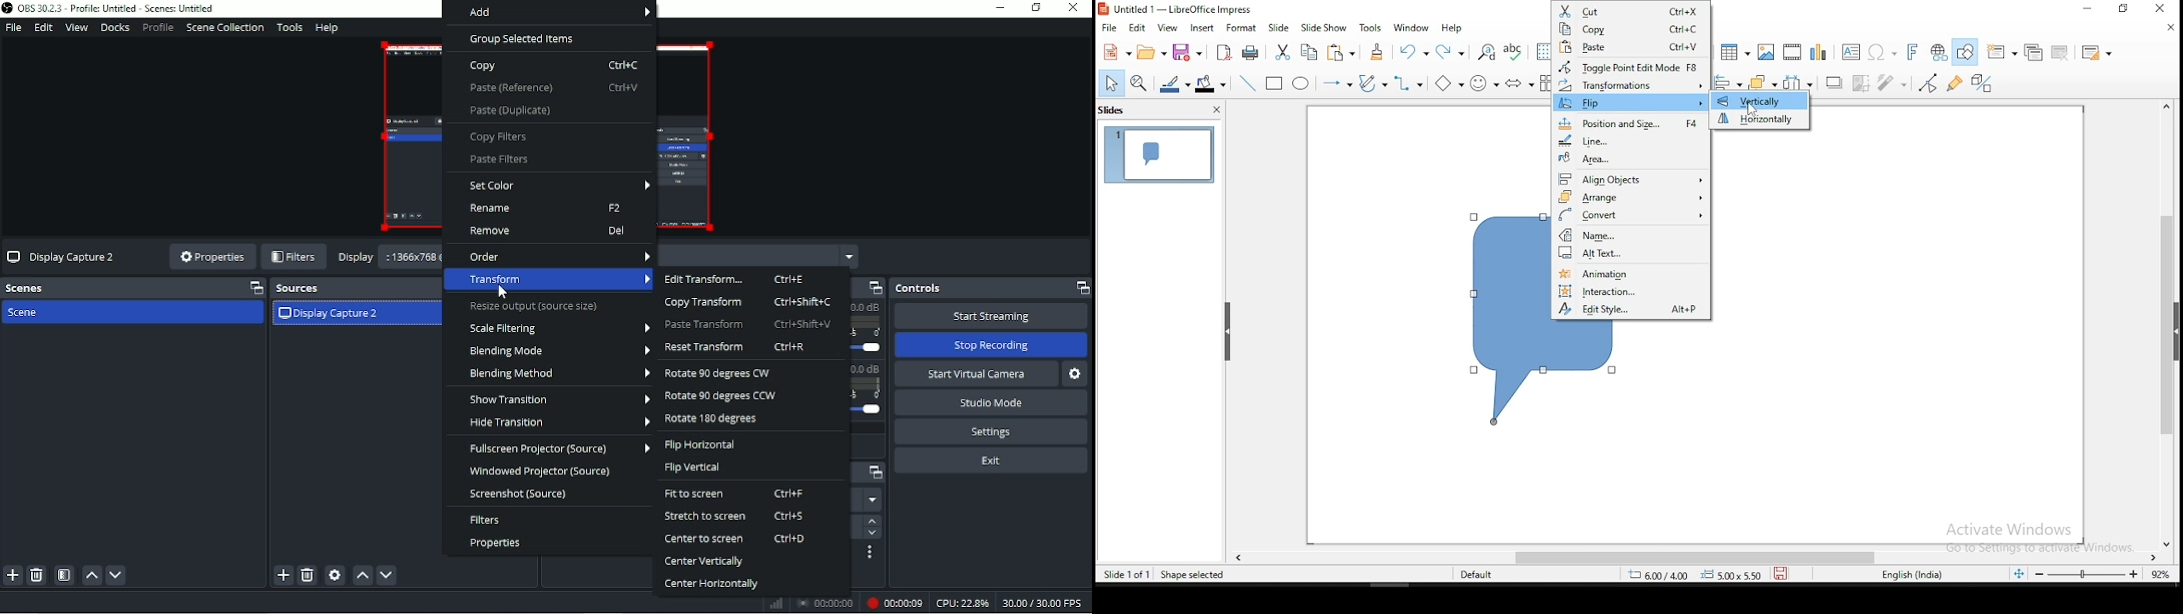 This screenshot has width=2184, height=616. What do you see at coordinates (1173, 84) in the screenshot?
I see `line color` at bounding box center [1173, 84].